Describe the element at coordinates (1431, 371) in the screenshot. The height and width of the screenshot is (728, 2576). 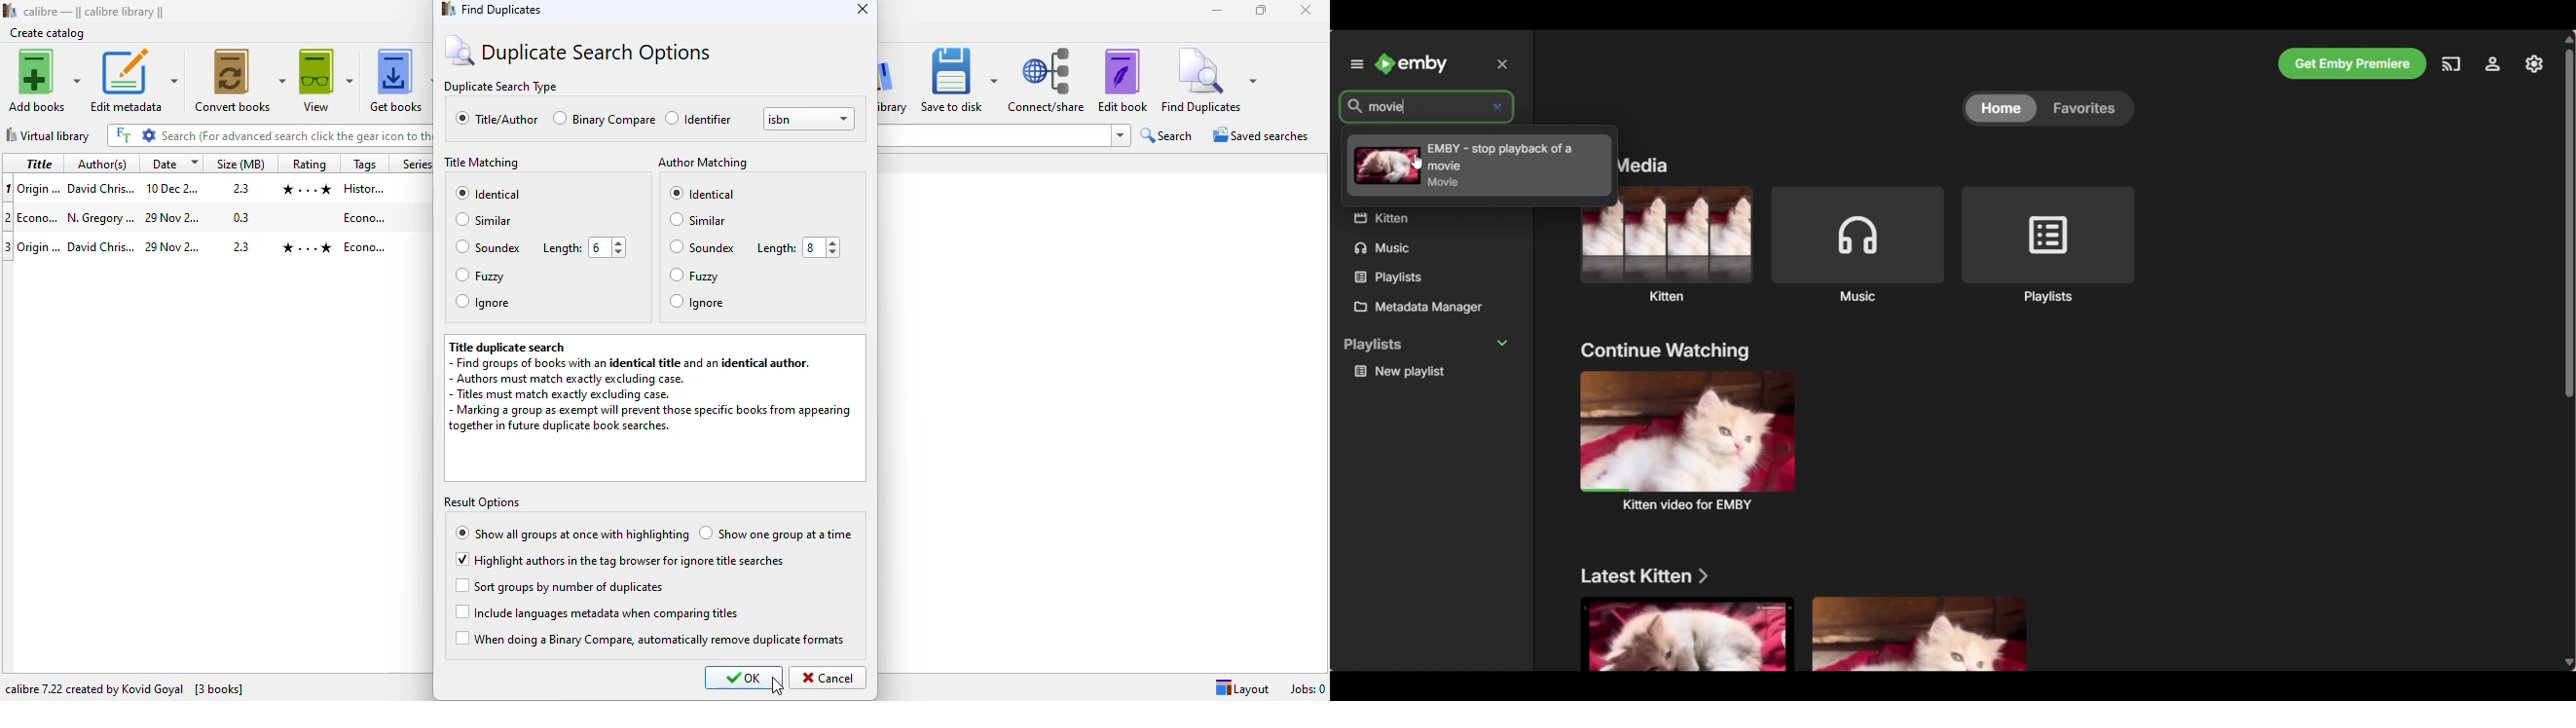
I see `New playlist` at that location.